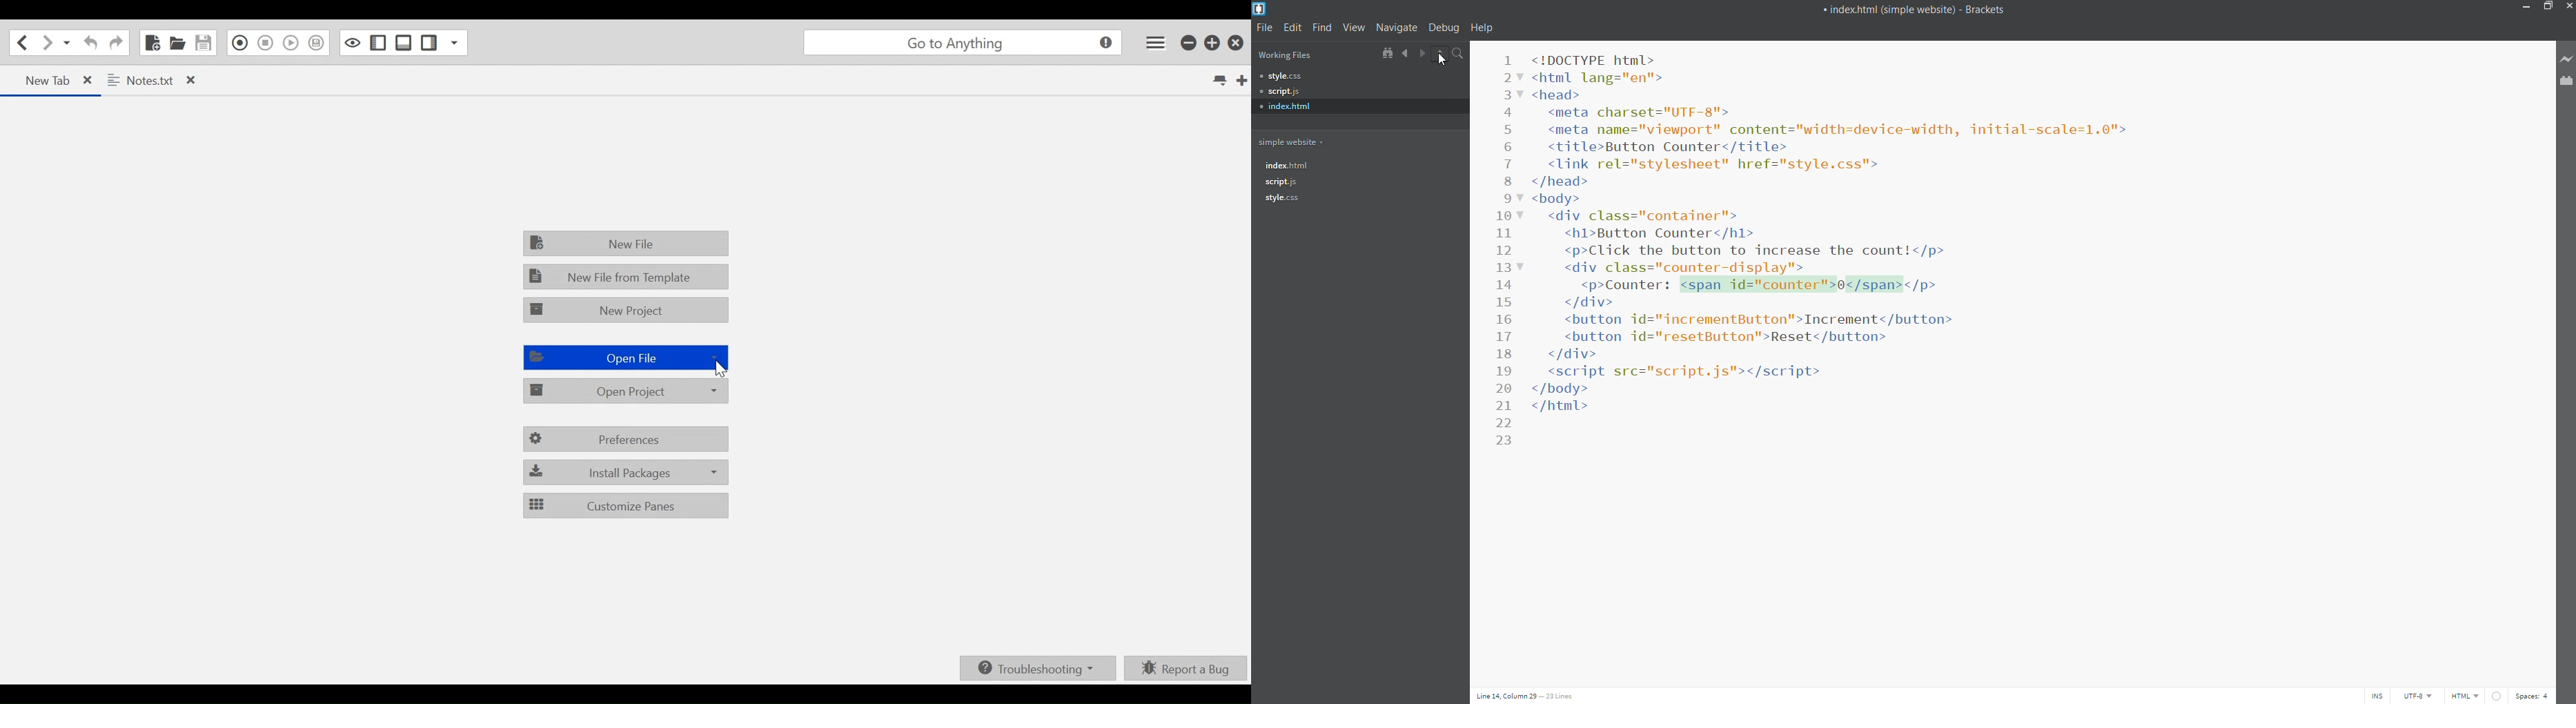 The height and width of the screenshot is (728, 2576). I want to click on cursor position: line 14, column 29, so click(1505, 696).